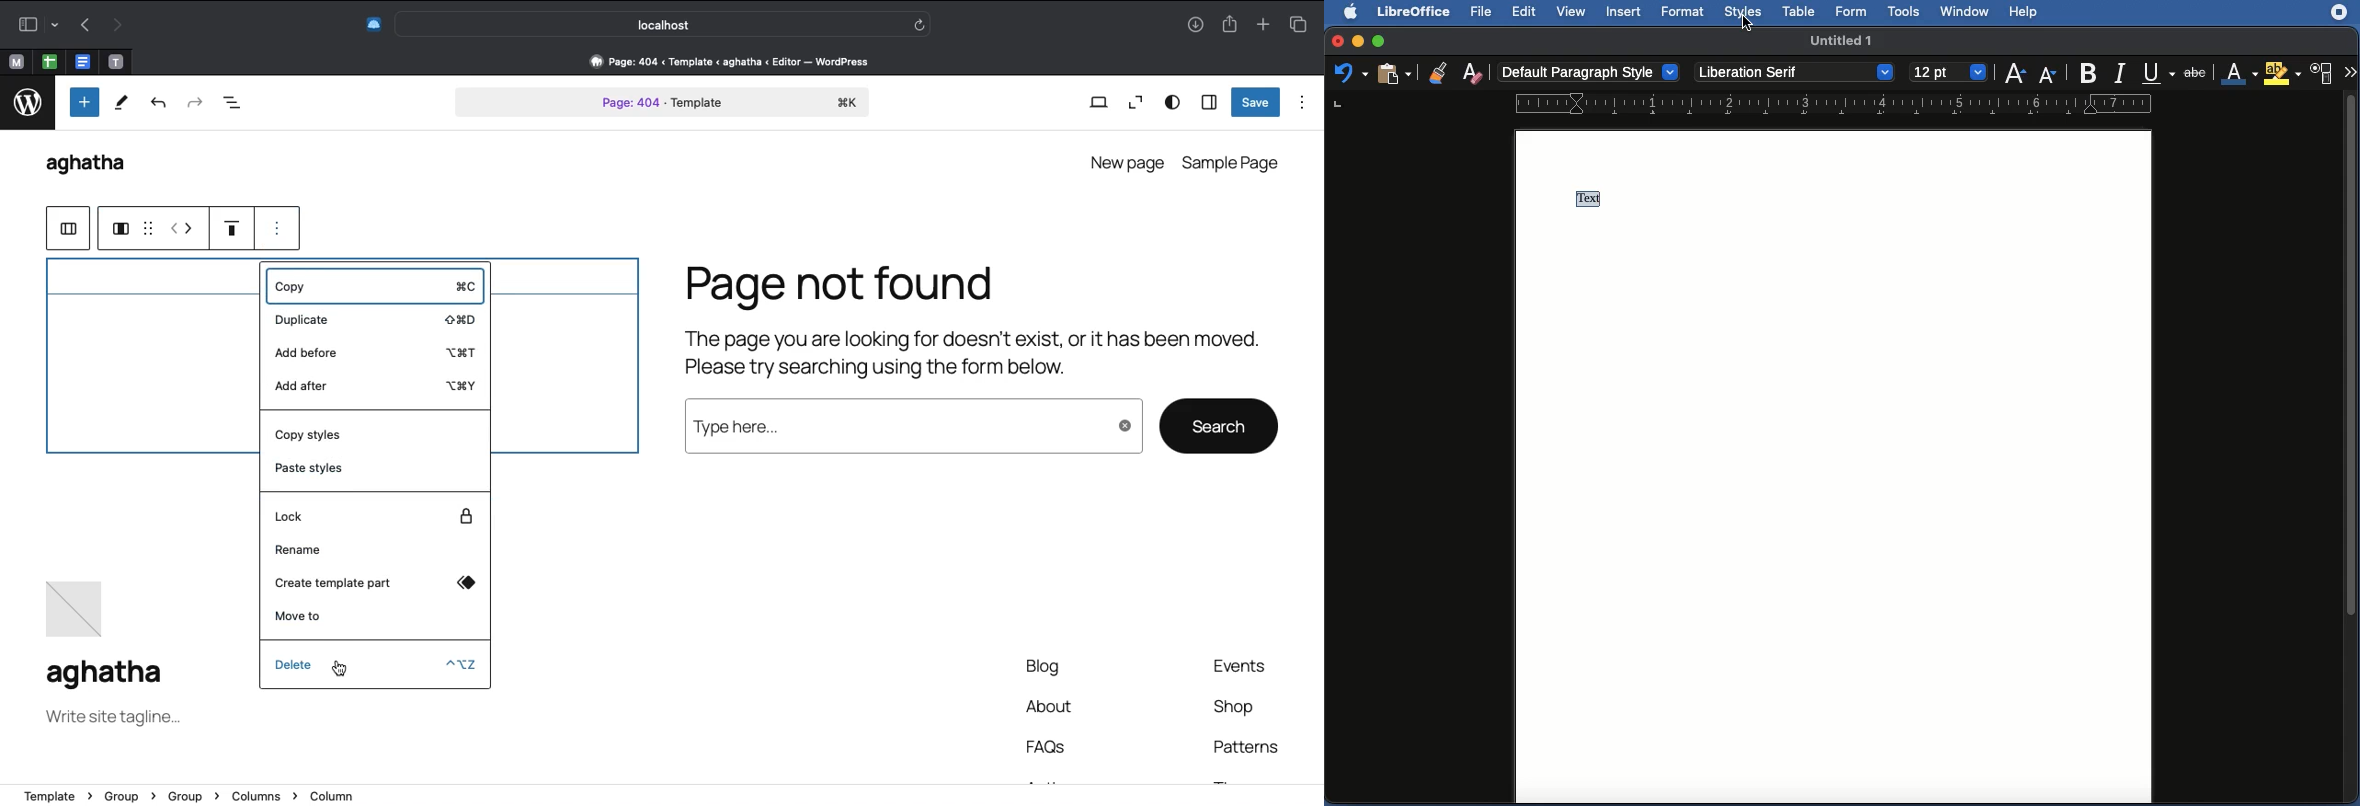 This screenshot has height=812, width=2380. I want to click on Extensions, so click(372, 26).